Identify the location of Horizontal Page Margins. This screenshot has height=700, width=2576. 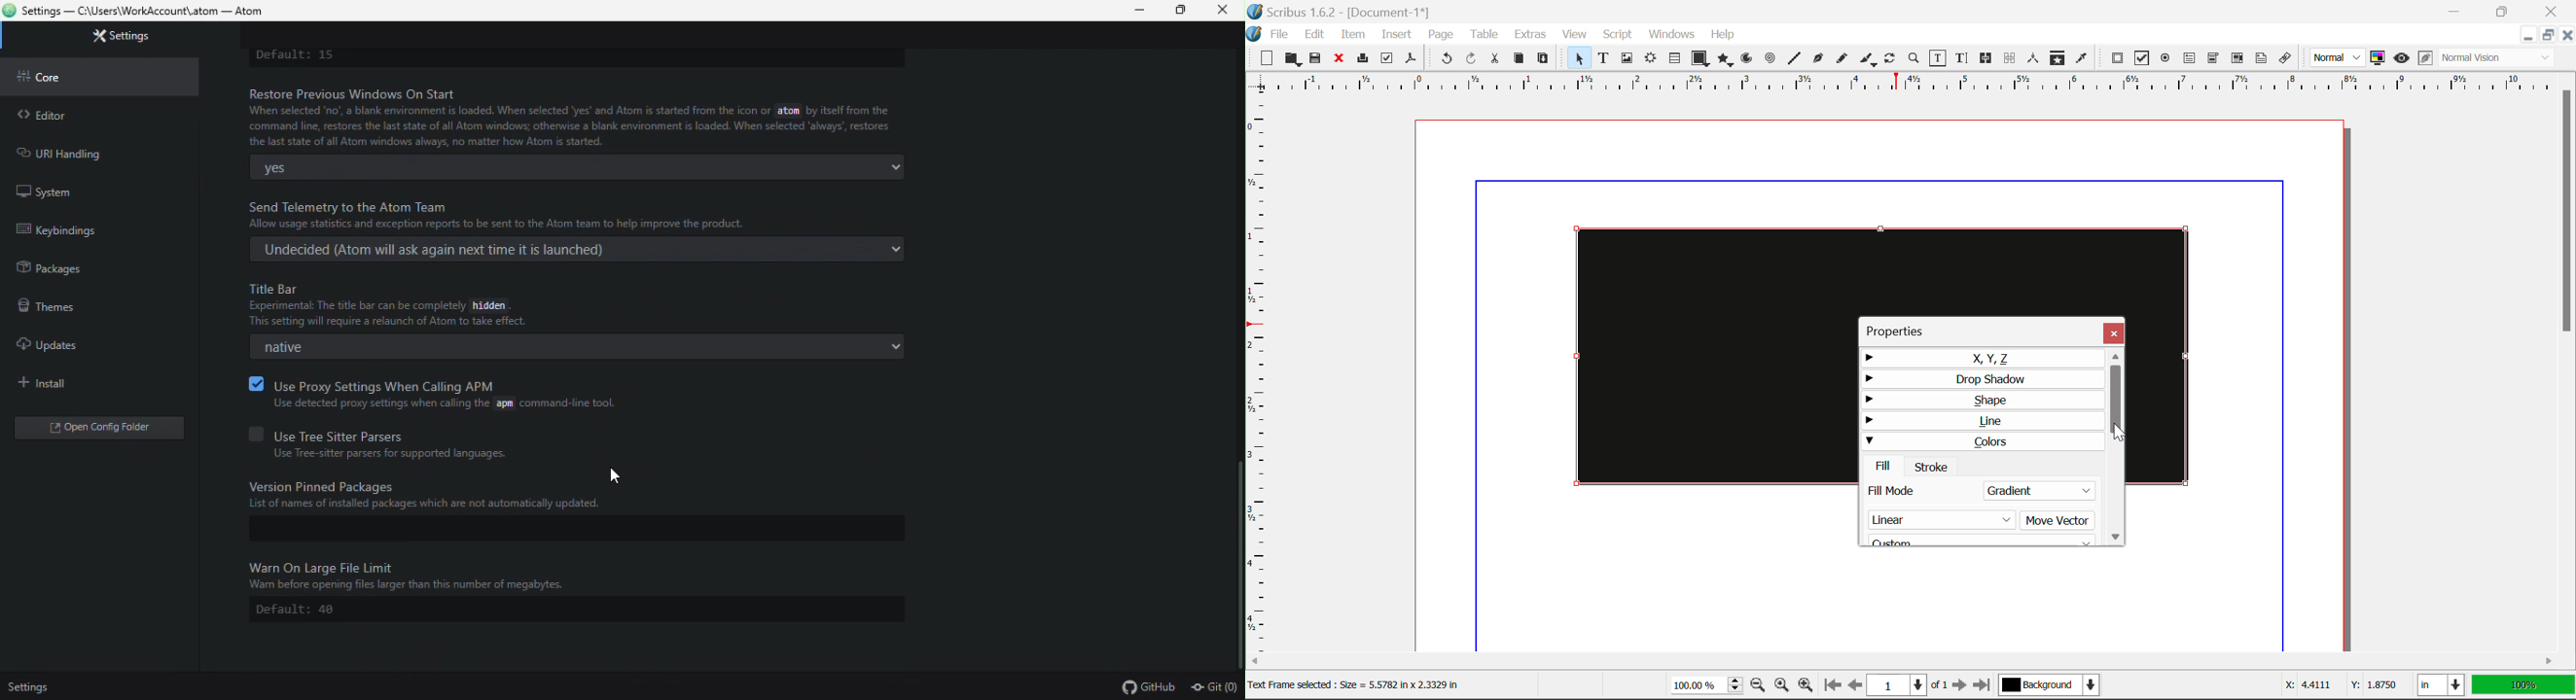
(1263, 379).